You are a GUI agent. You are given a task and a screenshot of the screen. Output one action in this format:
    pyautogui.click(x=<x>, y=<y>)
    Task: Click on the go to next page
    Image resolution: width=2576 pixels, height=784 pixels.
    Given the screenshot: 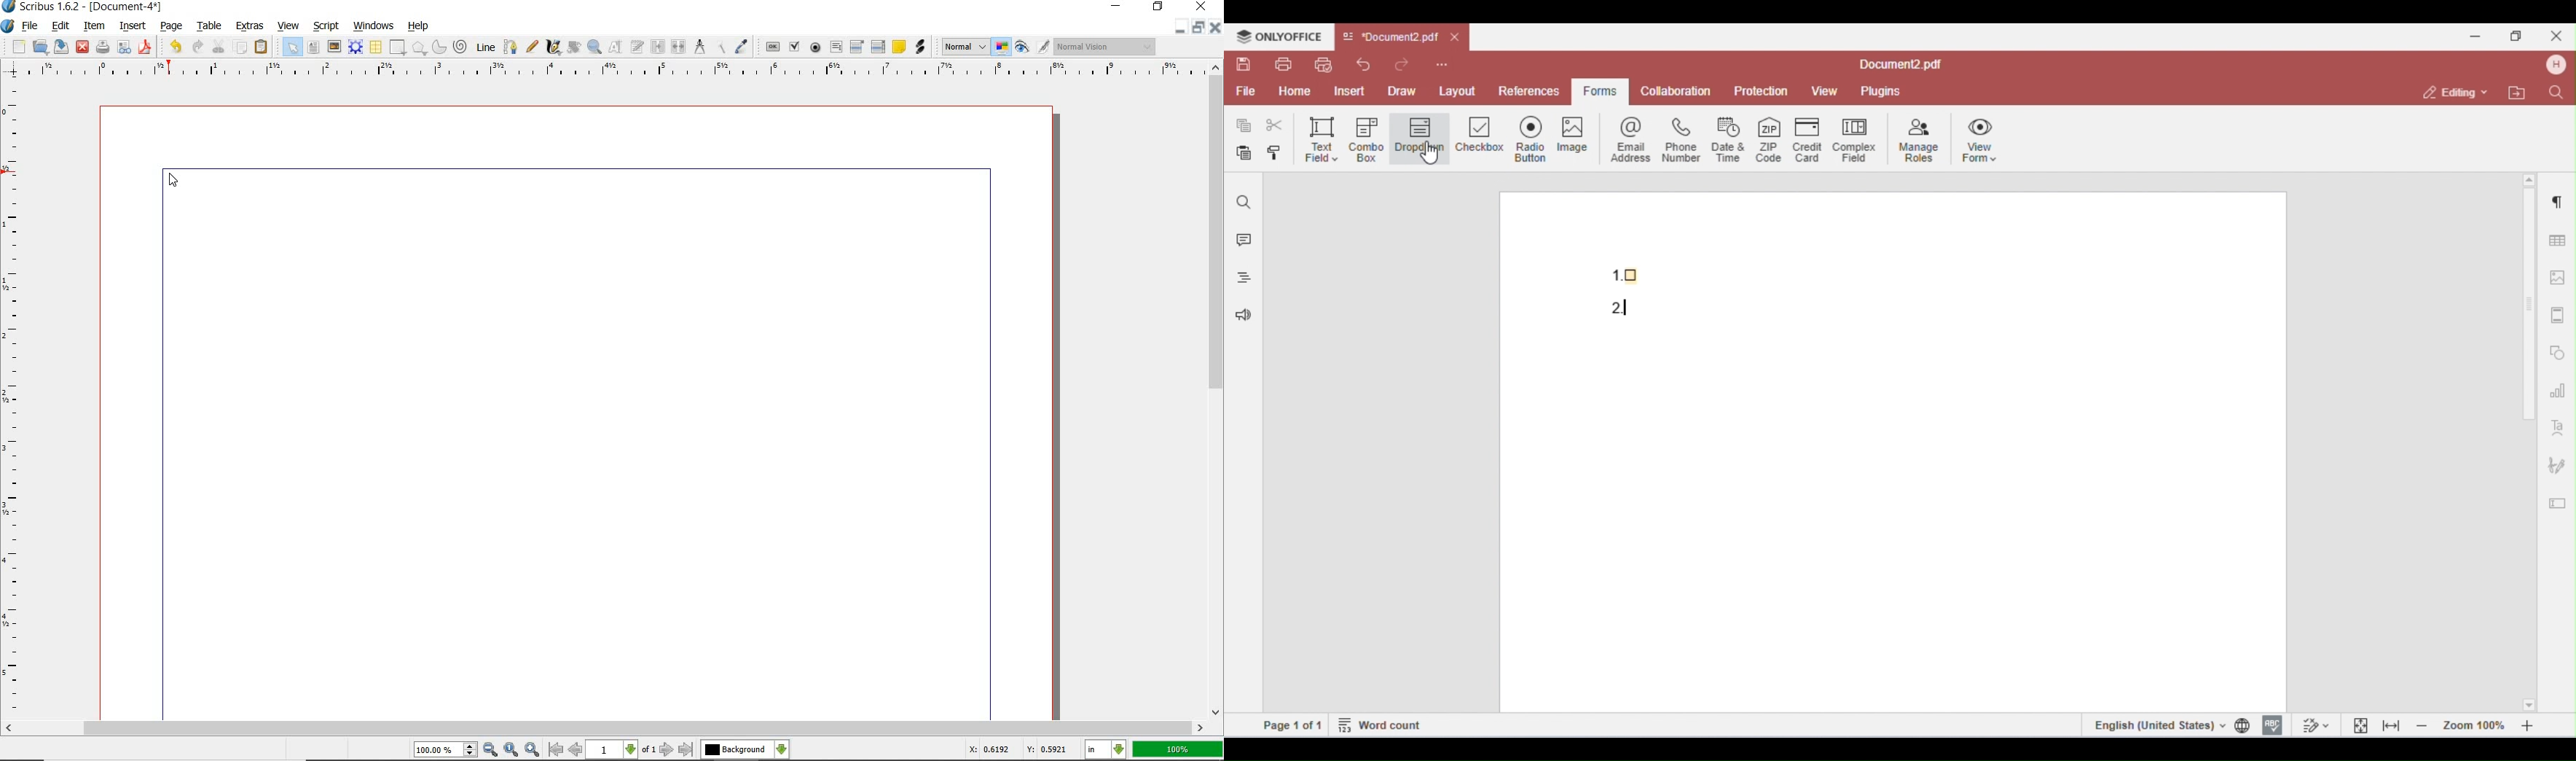 What is the action you would take?
    pyautogui.click(x=667, y=749)
    